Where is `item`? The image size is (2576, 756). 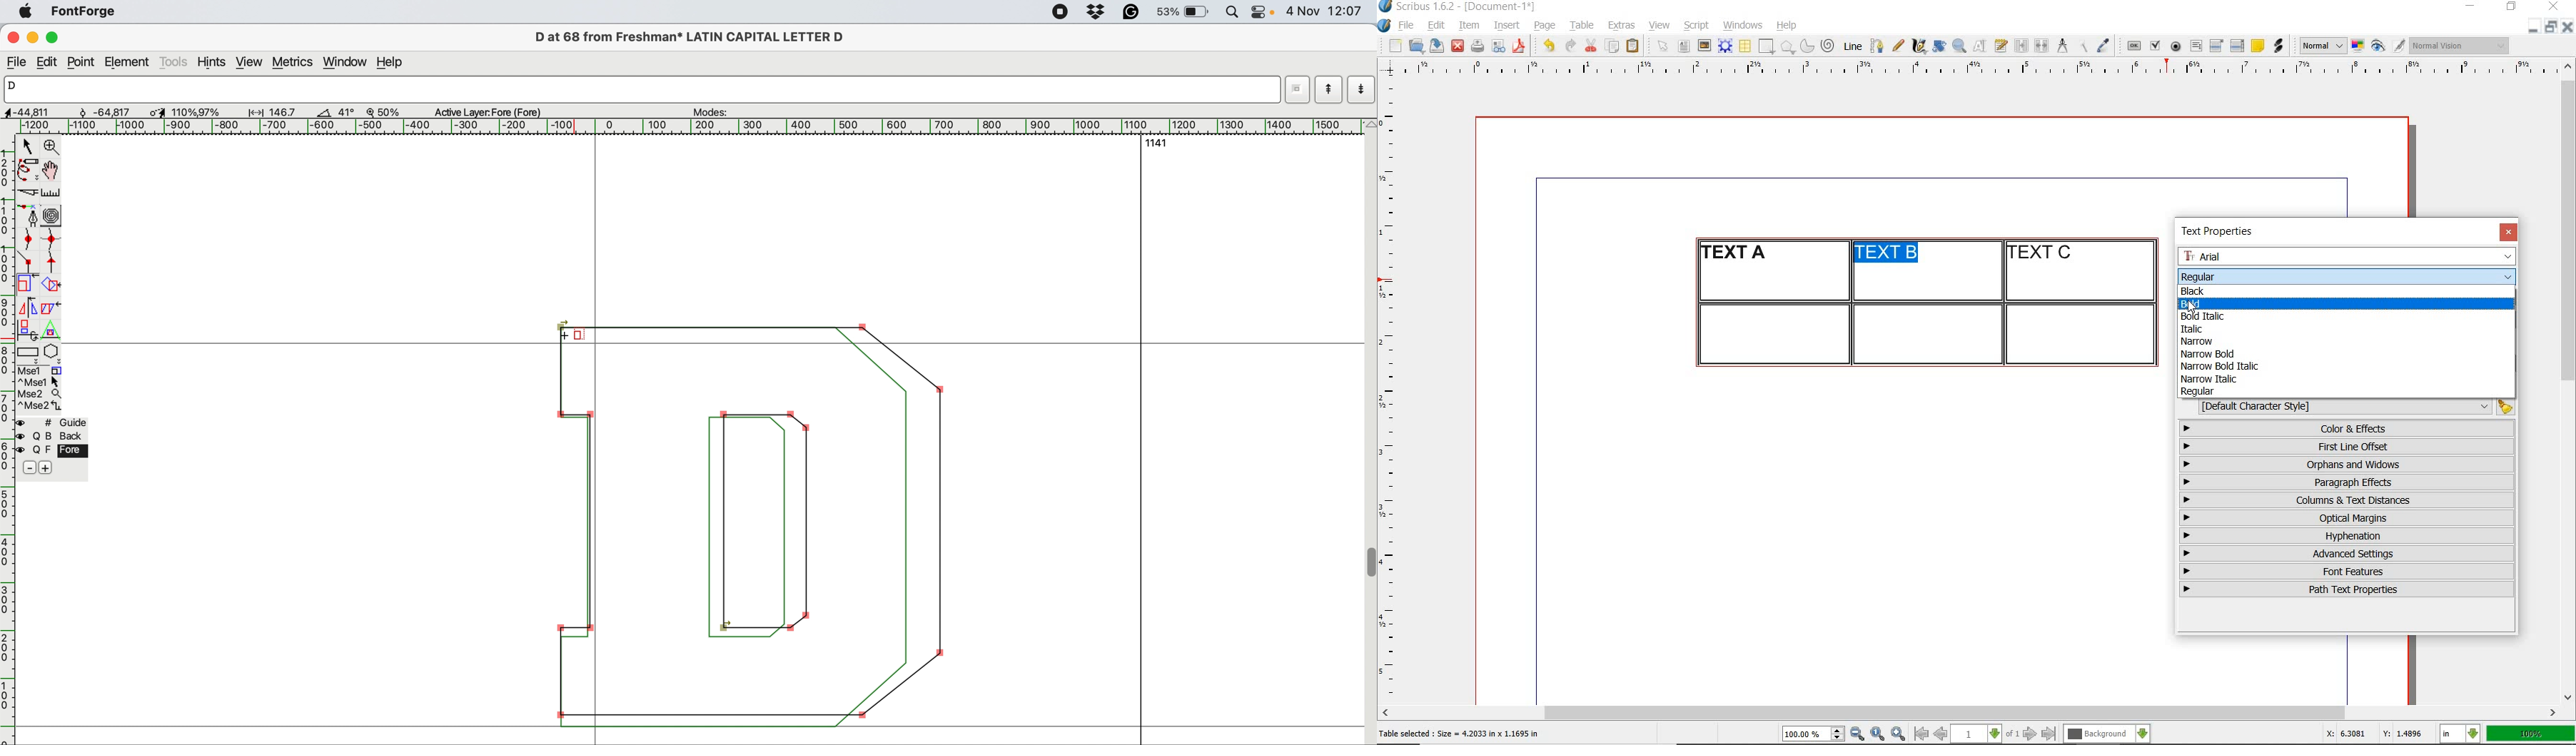 item is located at coordinates (1468, 26).